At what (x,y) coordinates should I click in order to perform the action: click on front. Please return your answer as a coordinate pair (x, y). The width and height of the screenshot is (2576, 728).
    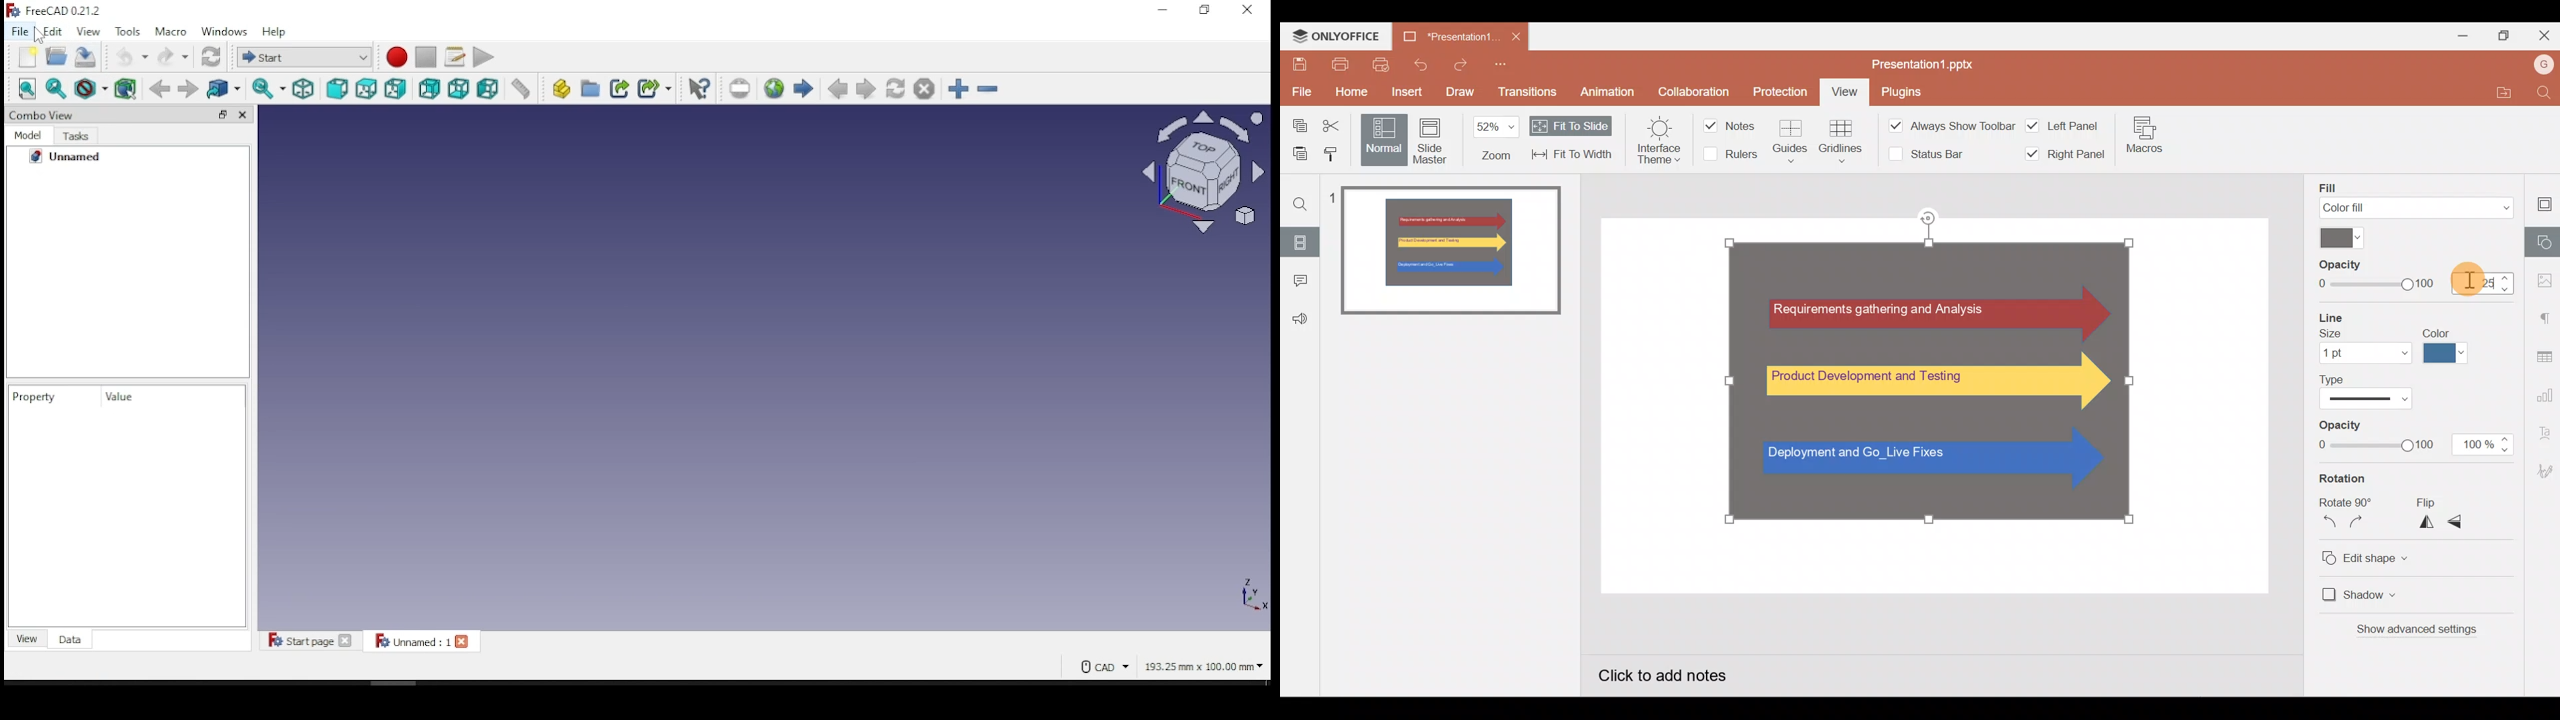
    Looking at the image, I should click on (336, 87).